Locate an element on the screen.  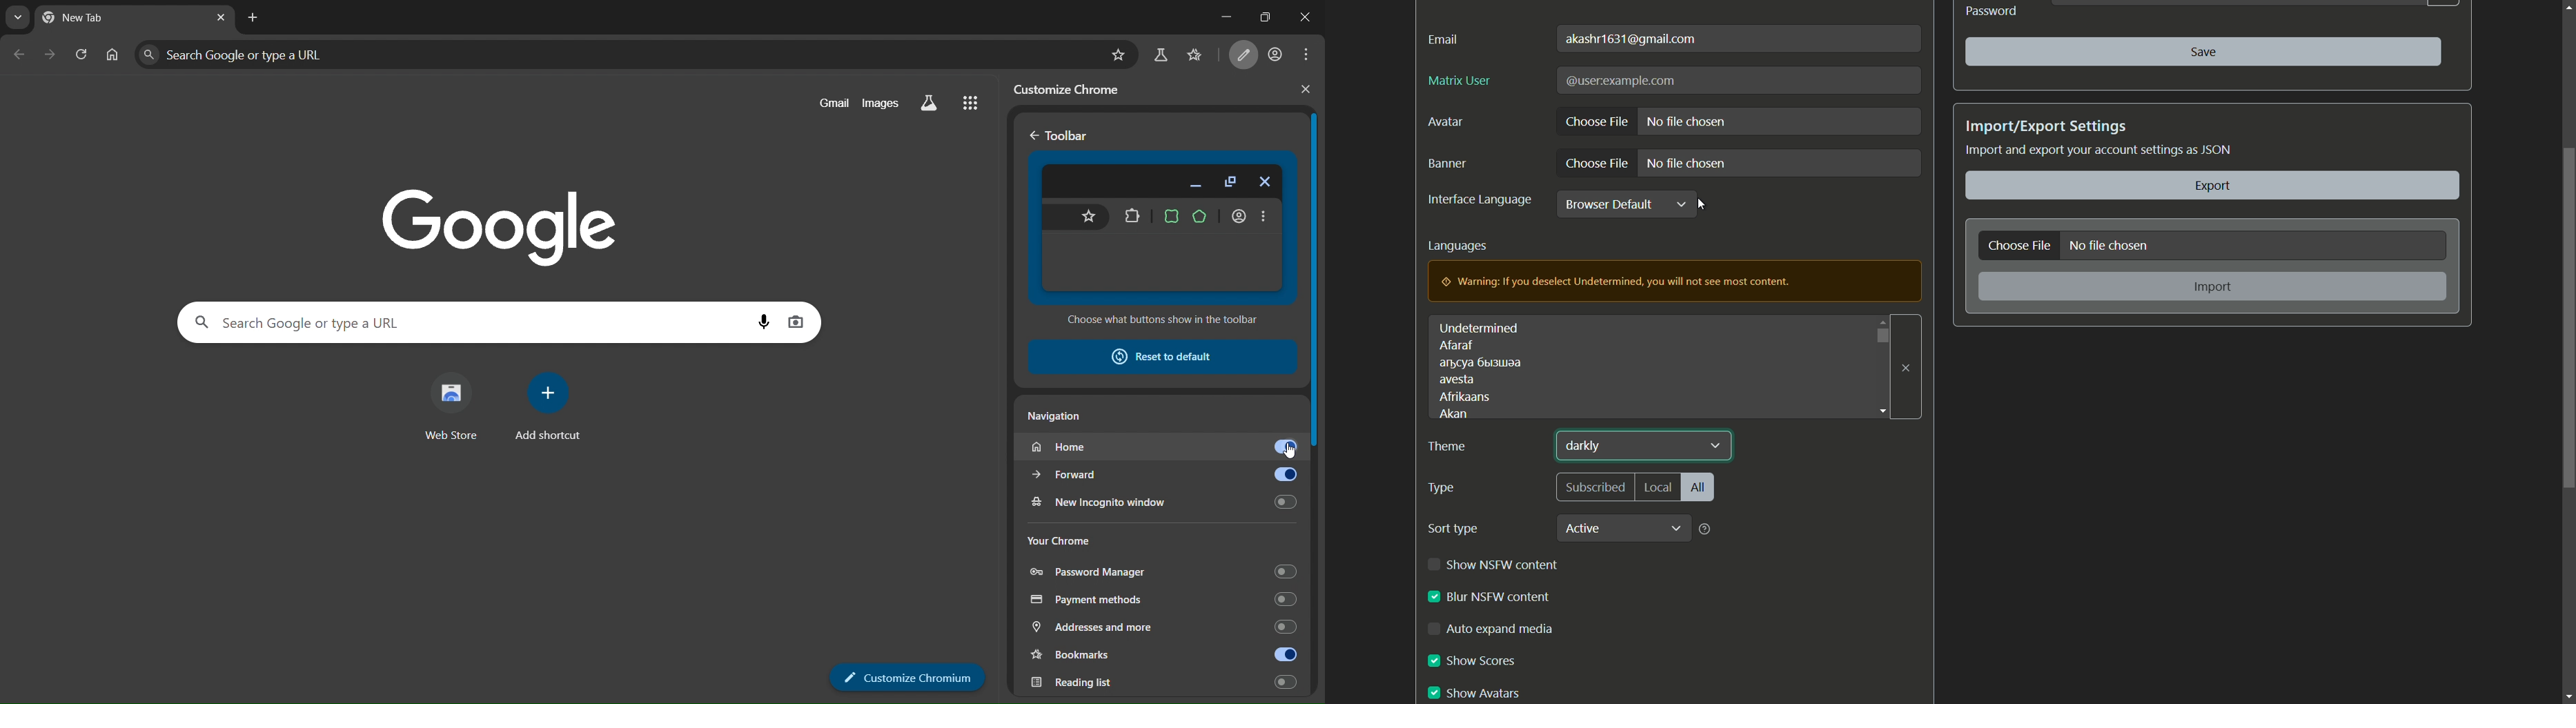
no file chosen is located at coordinates (1686, 120).